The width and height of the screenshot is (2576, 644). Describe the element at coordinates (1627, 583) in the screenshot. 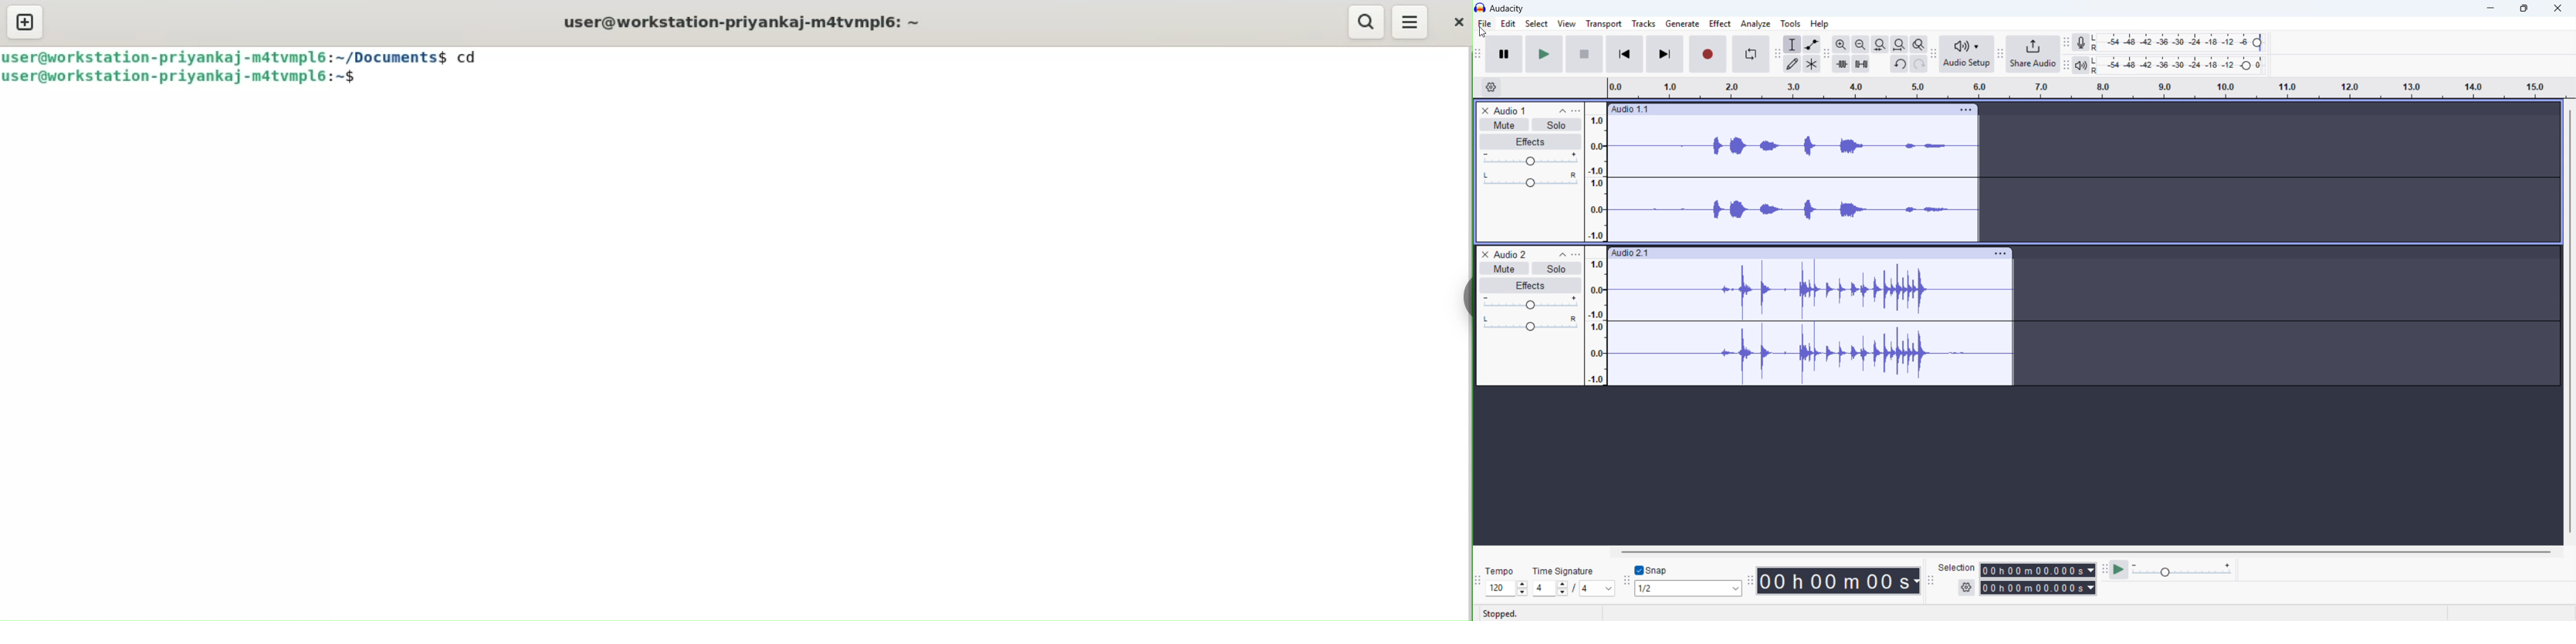

I see `Snapping toolbar` at that location.